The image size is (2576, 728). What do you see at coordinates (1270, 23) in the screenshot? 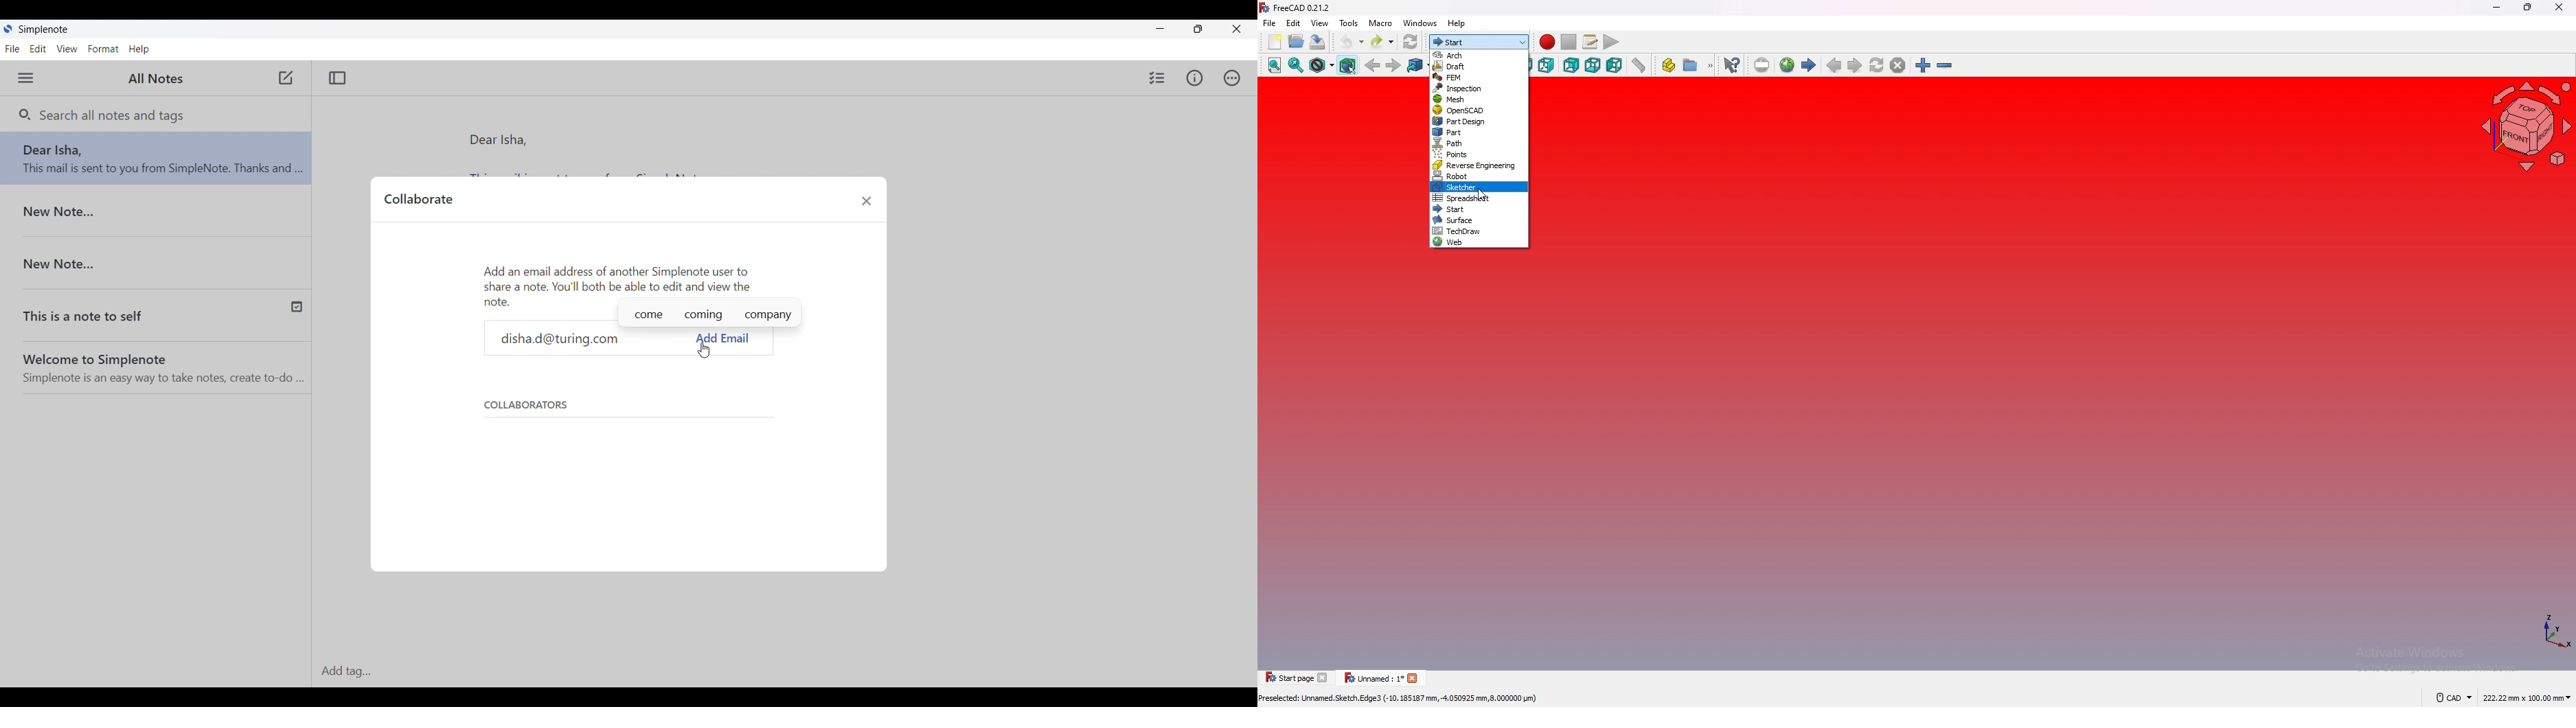
I see `file` at bounding box center [1270, 23].